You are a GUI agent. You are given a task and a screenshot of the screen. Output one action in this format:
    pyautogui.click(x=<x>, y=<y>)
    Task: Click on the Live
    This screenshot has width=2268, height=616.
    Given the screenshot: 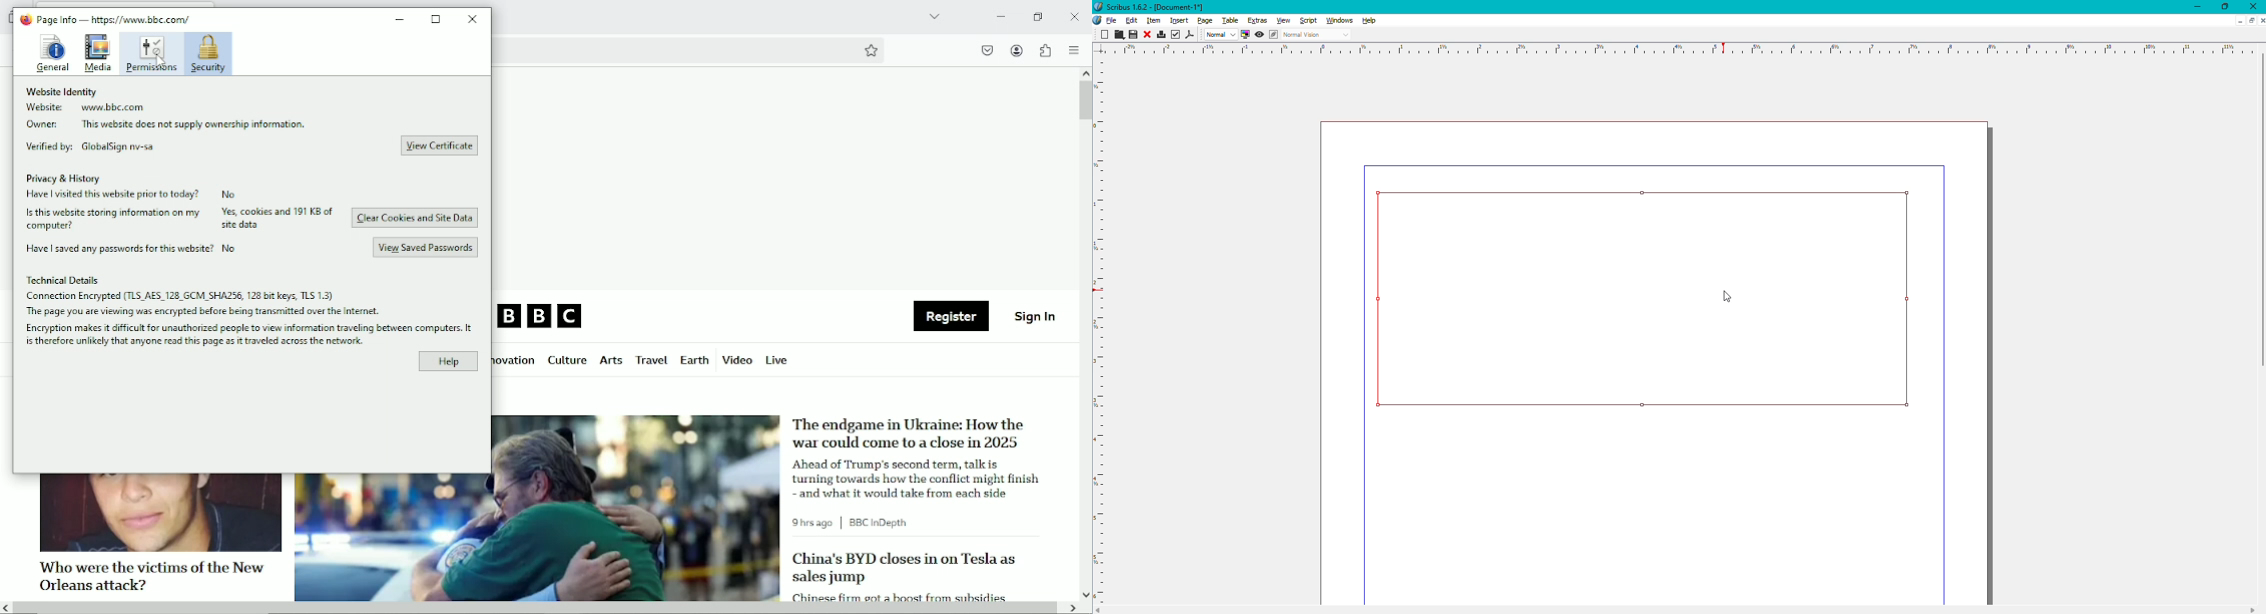 What is the action you would take?
    pyautogui.click(x=777, y=359)
    